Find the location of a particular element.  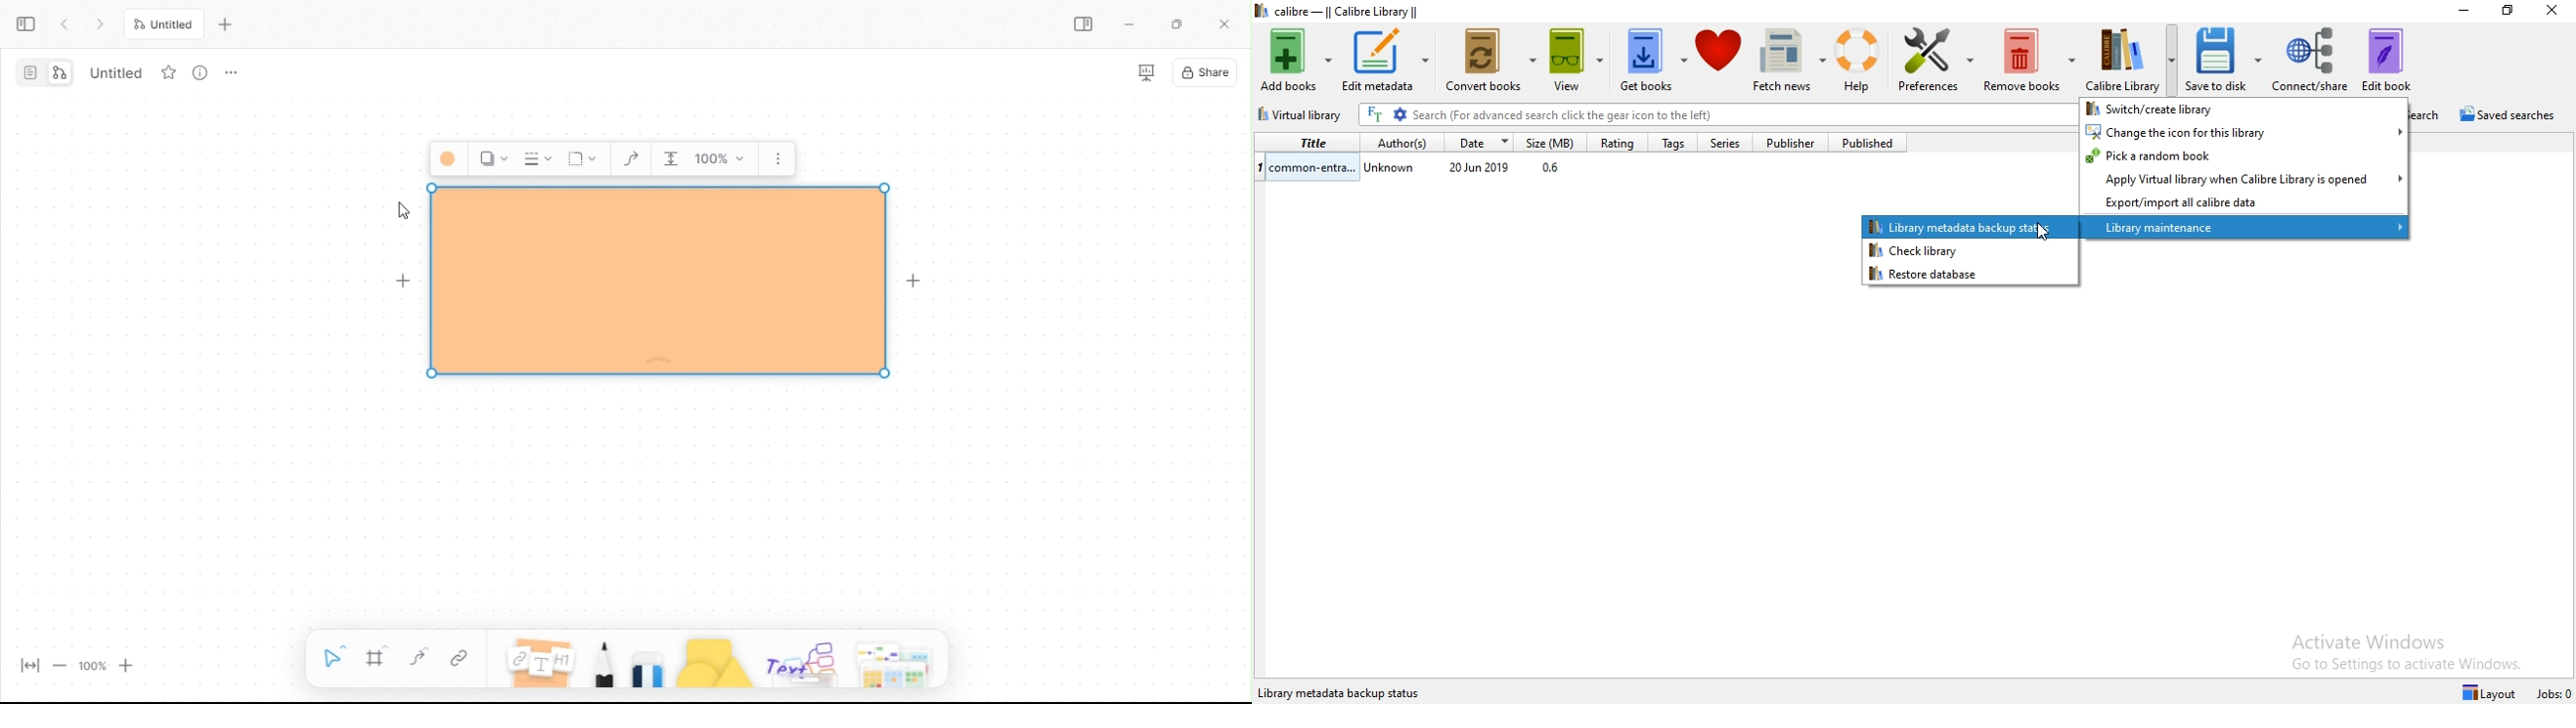

more info is located at coordinates (200, 71).